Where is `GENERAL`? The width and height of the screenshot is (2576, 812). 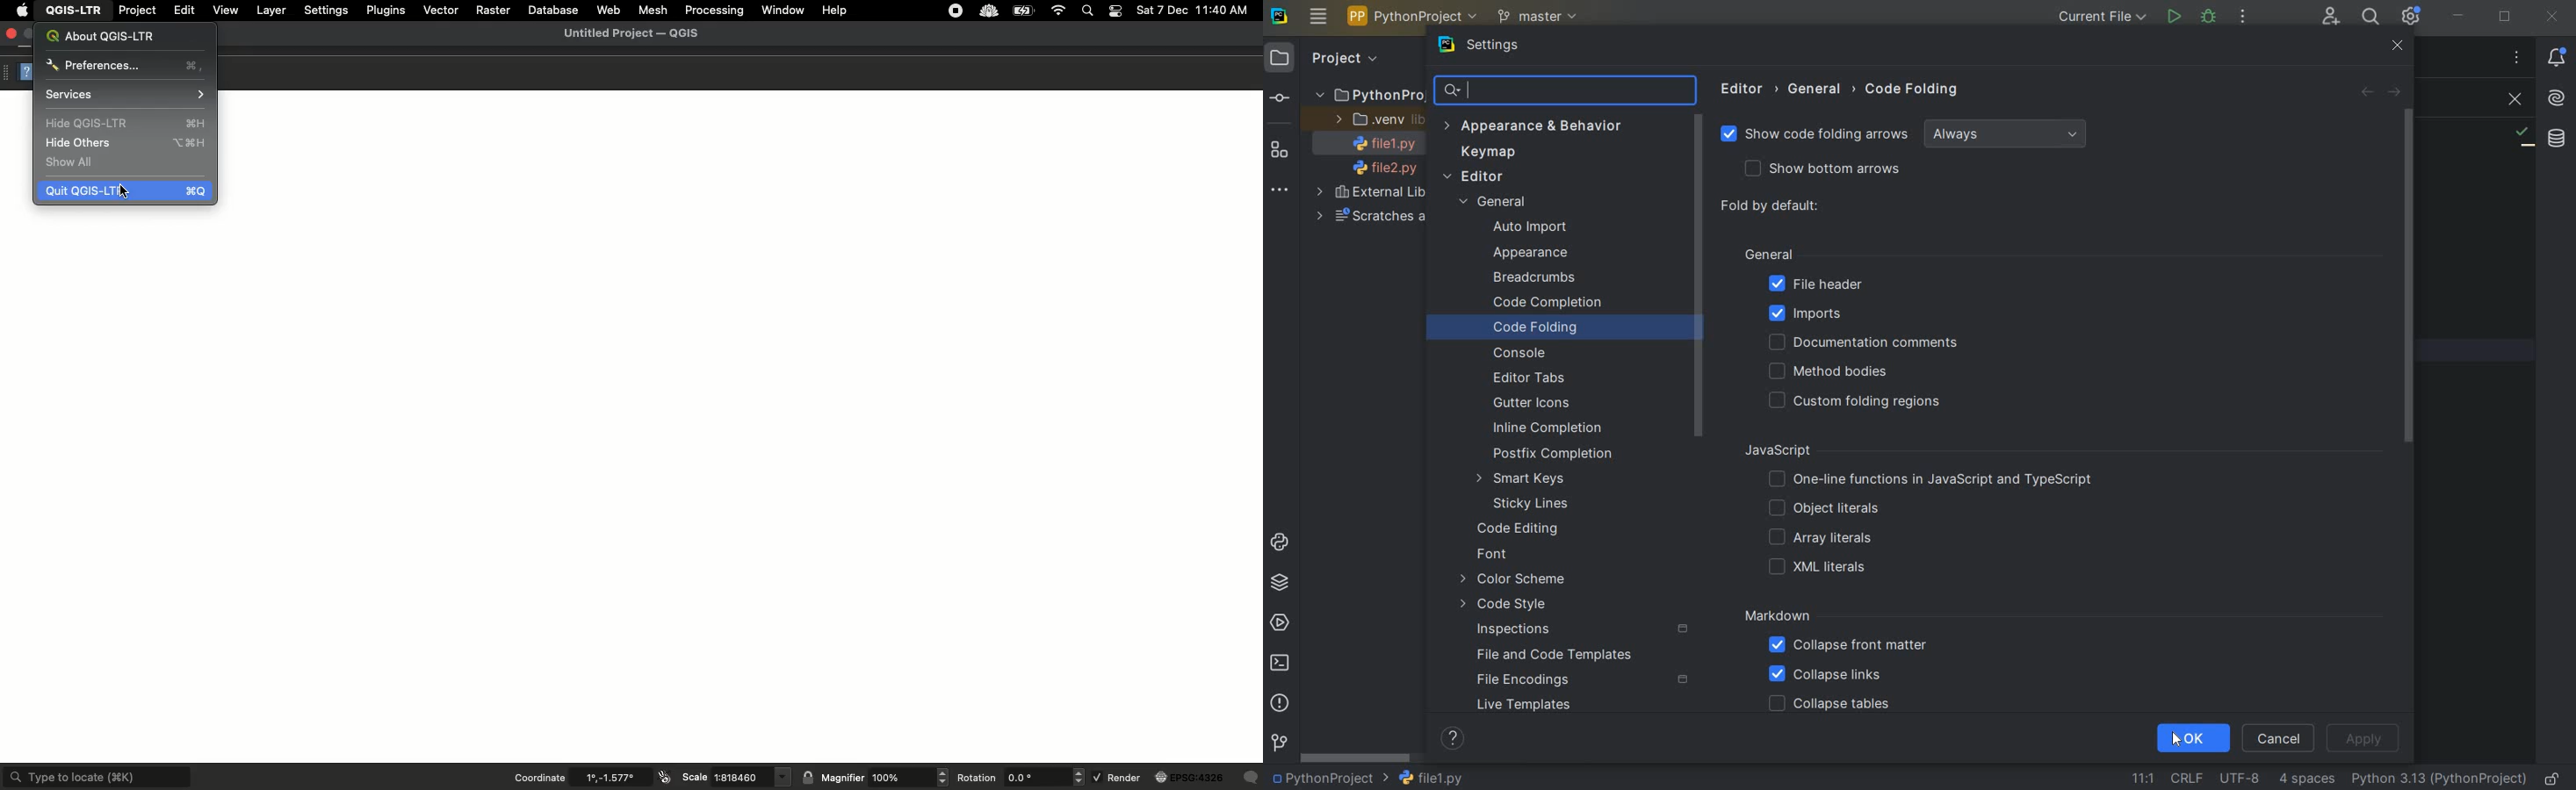
GENERAL is located at coordinates (1500, 204).